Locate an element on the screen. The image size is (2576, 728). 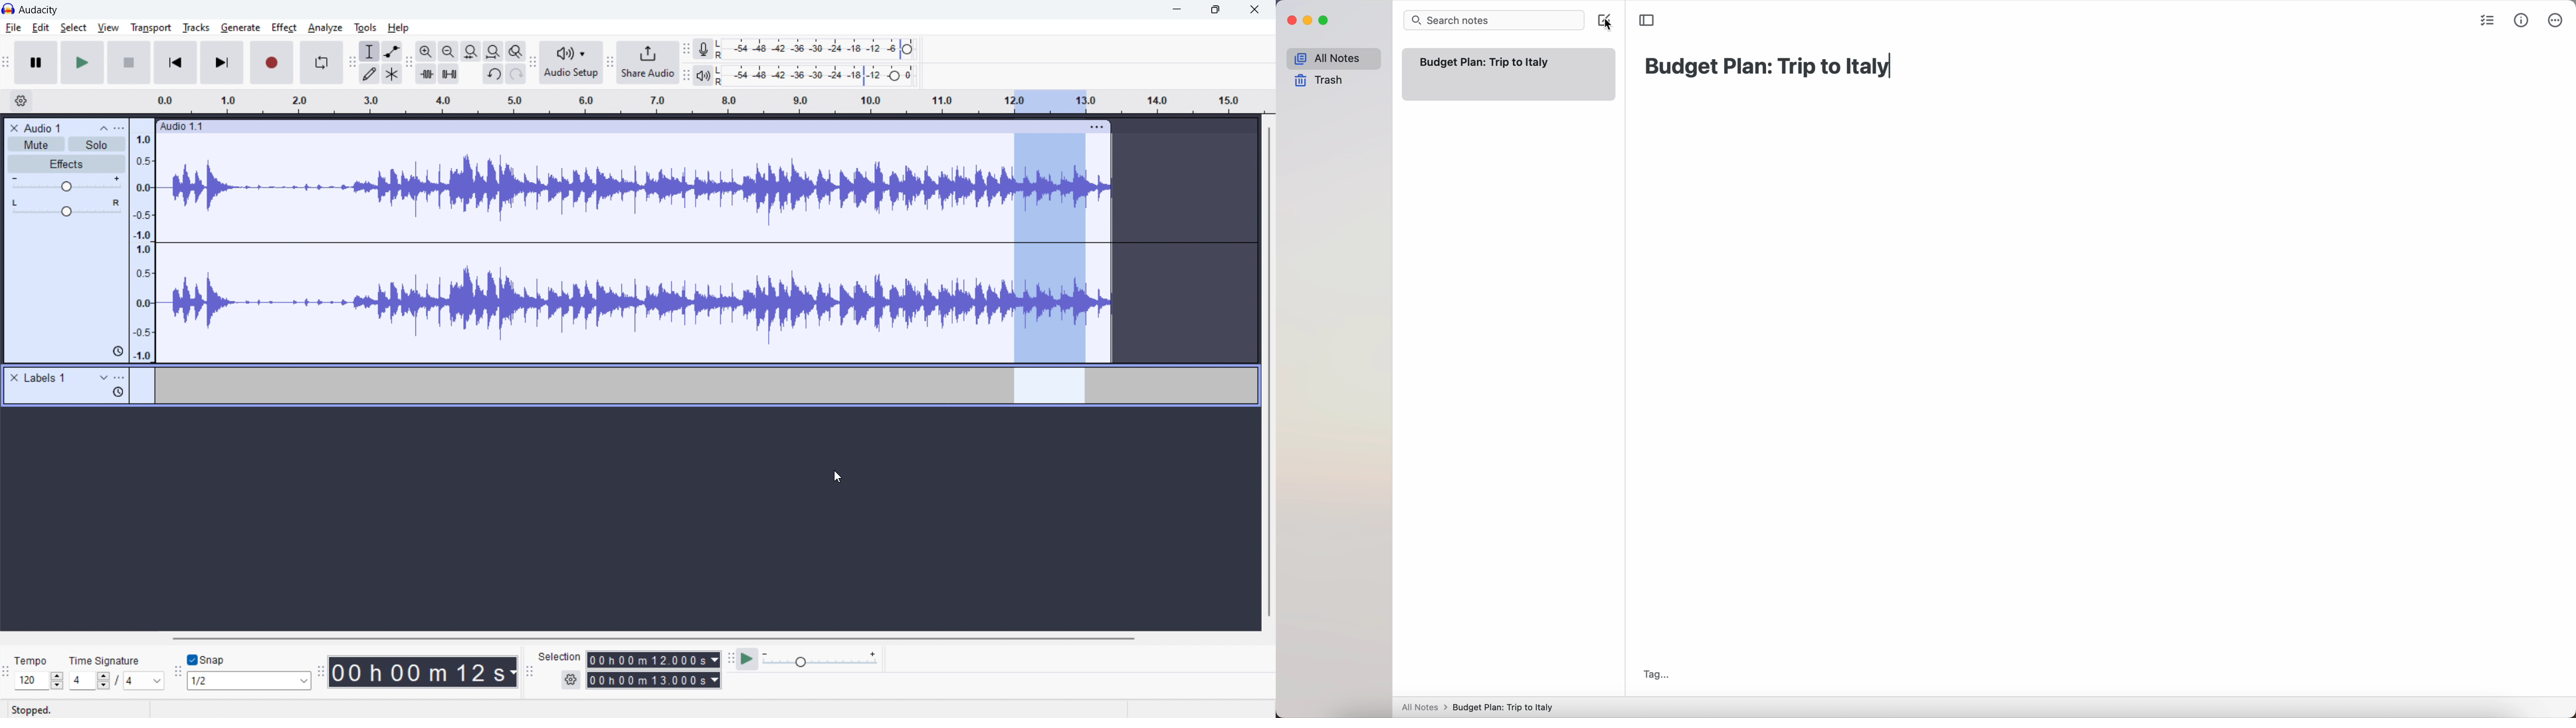
history is located at coordinates (119, 351).